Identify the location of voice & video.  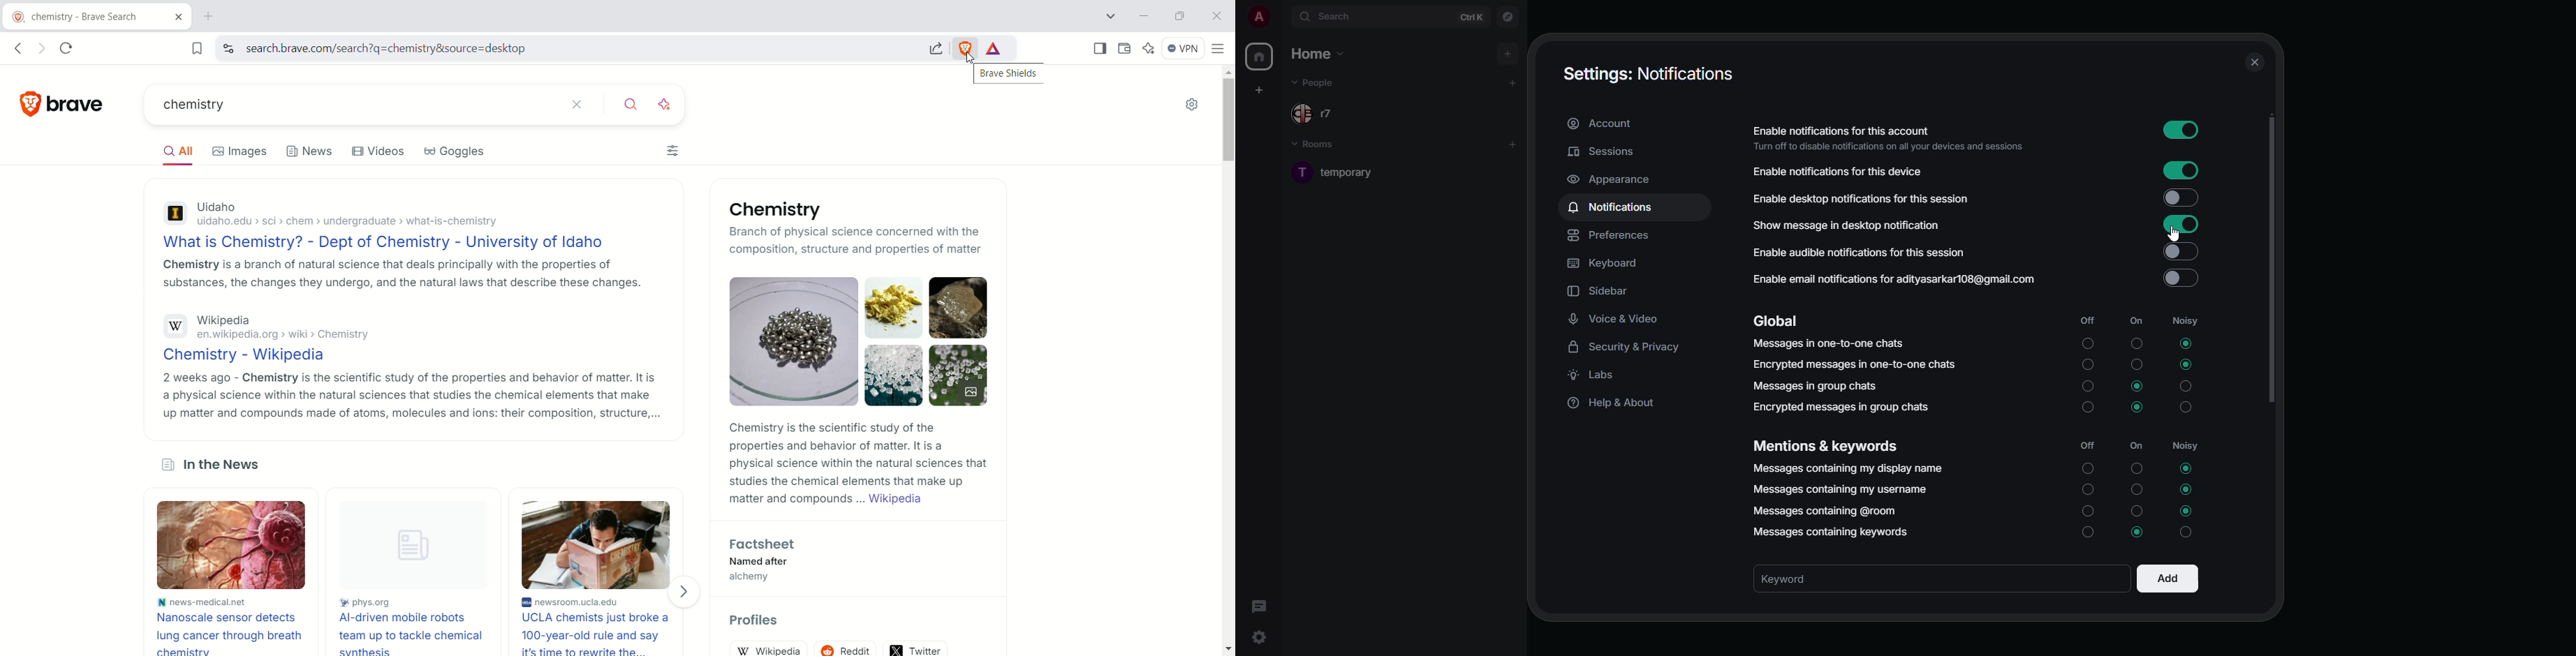
(1617, 317).